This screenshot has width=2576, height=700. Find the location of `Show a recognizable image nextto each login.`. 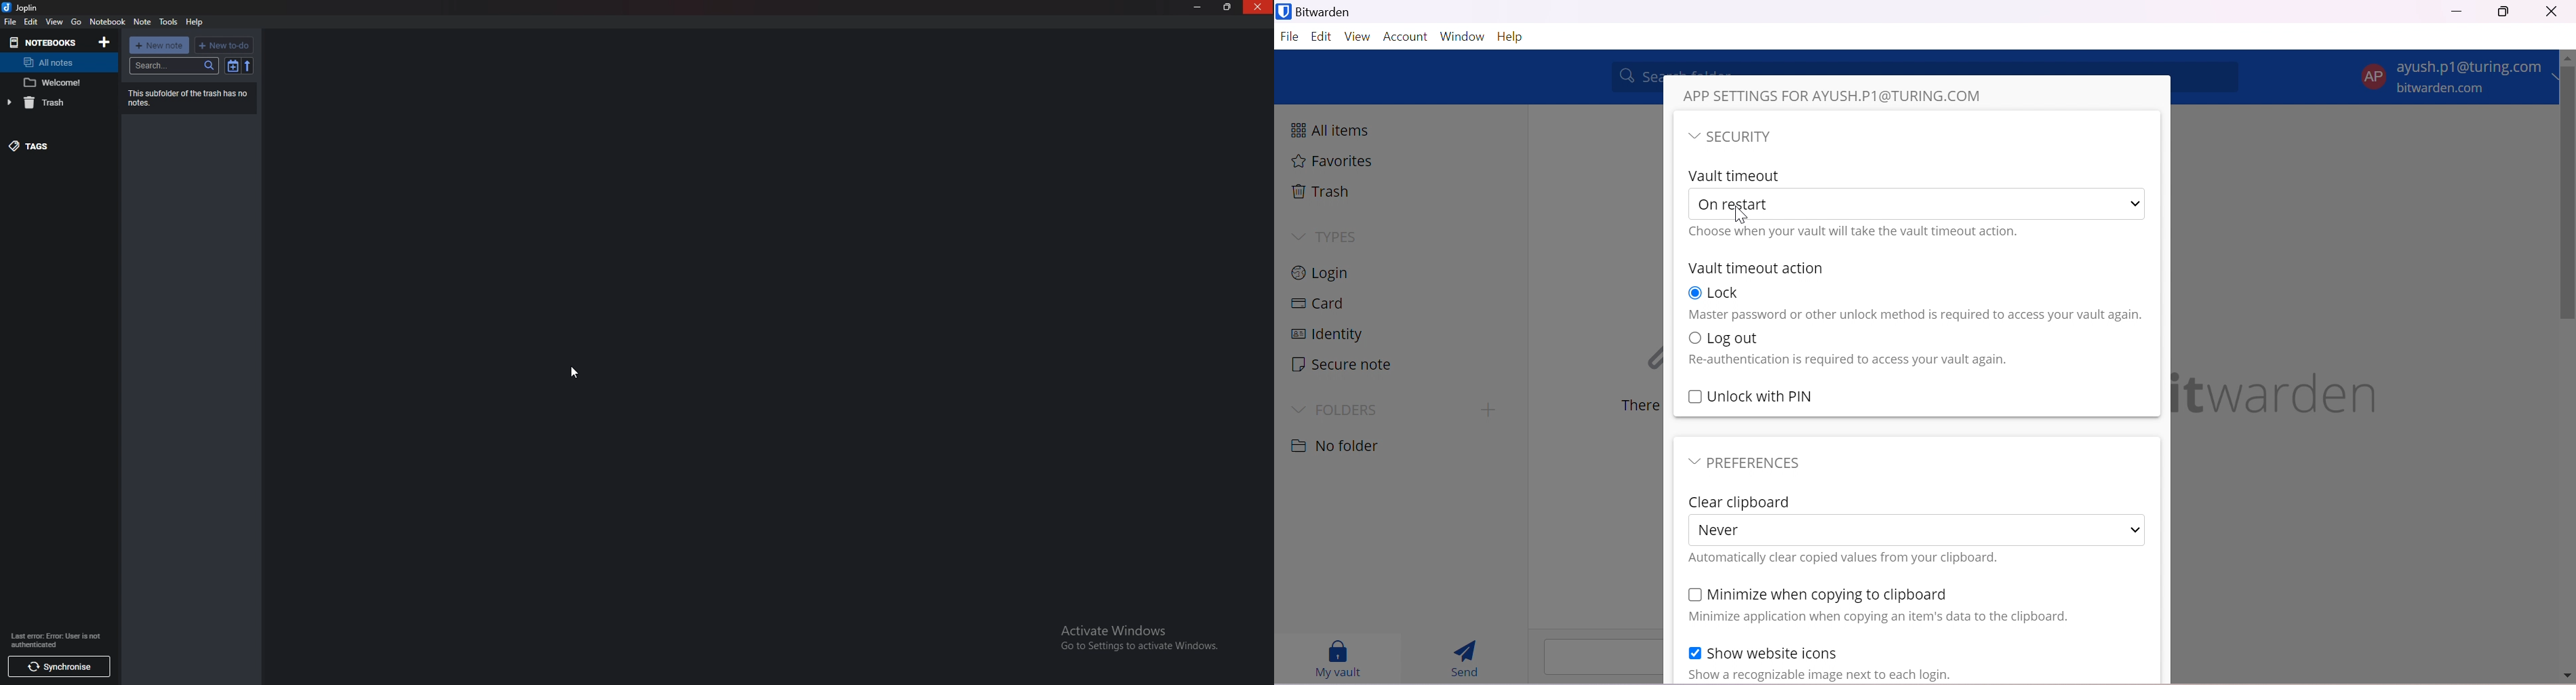

Show a recognizable image nextto each login. is located at coordinates (1821, 676).